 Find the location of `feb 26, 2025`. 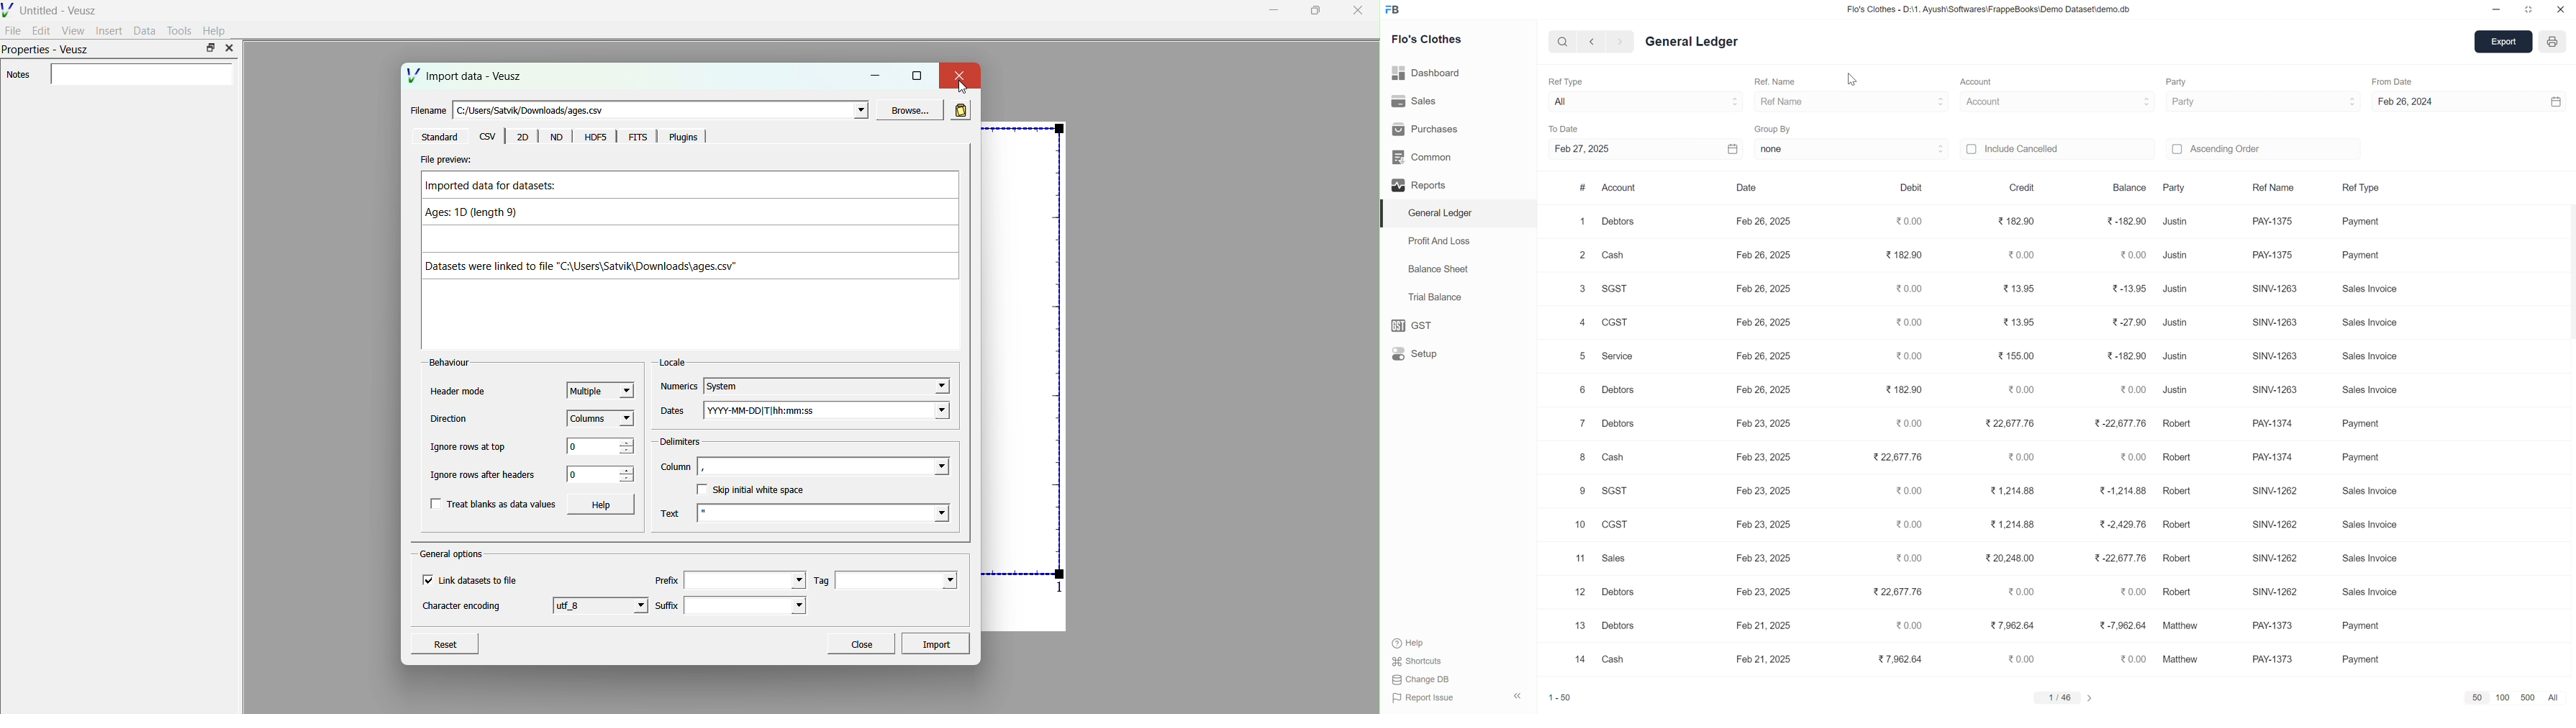

feb 26, 2025 is located at coordinates (1766, 625).